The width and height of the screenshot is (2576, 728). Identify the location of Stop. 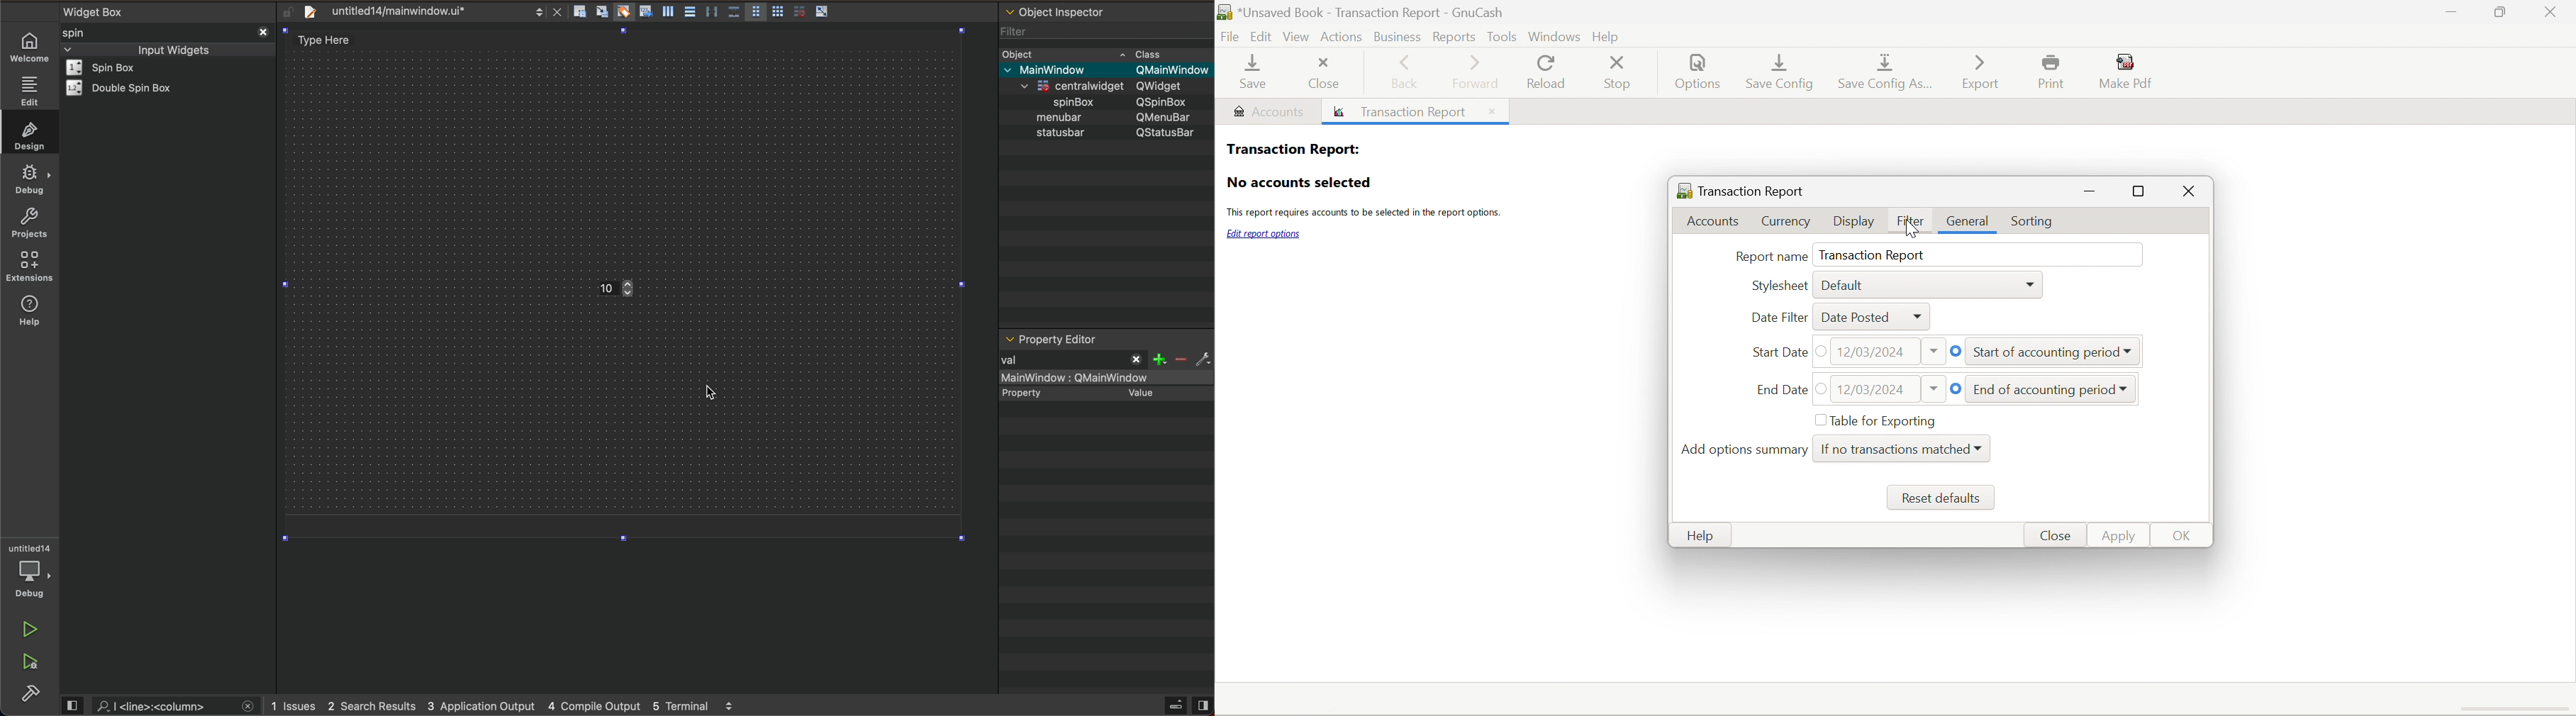
(1620, 73).